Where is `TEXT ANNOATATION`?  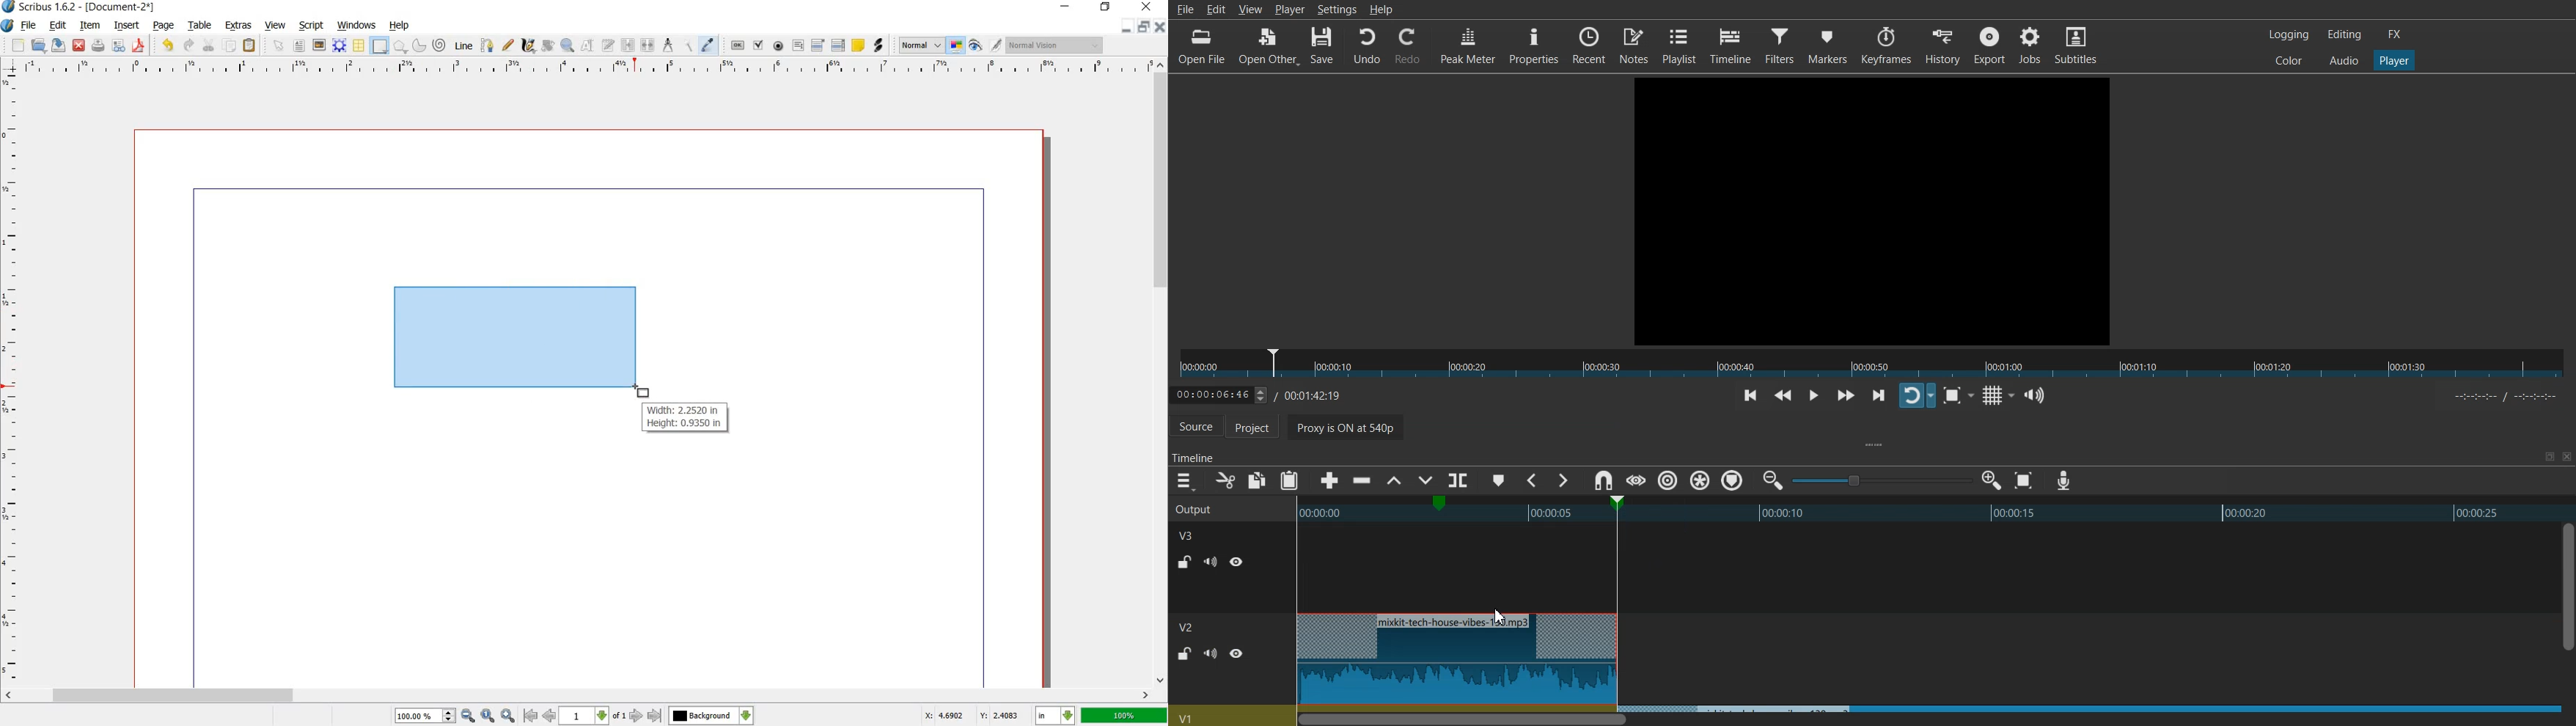
TEXT ANNOATATION is located at coordinates (857, 46).